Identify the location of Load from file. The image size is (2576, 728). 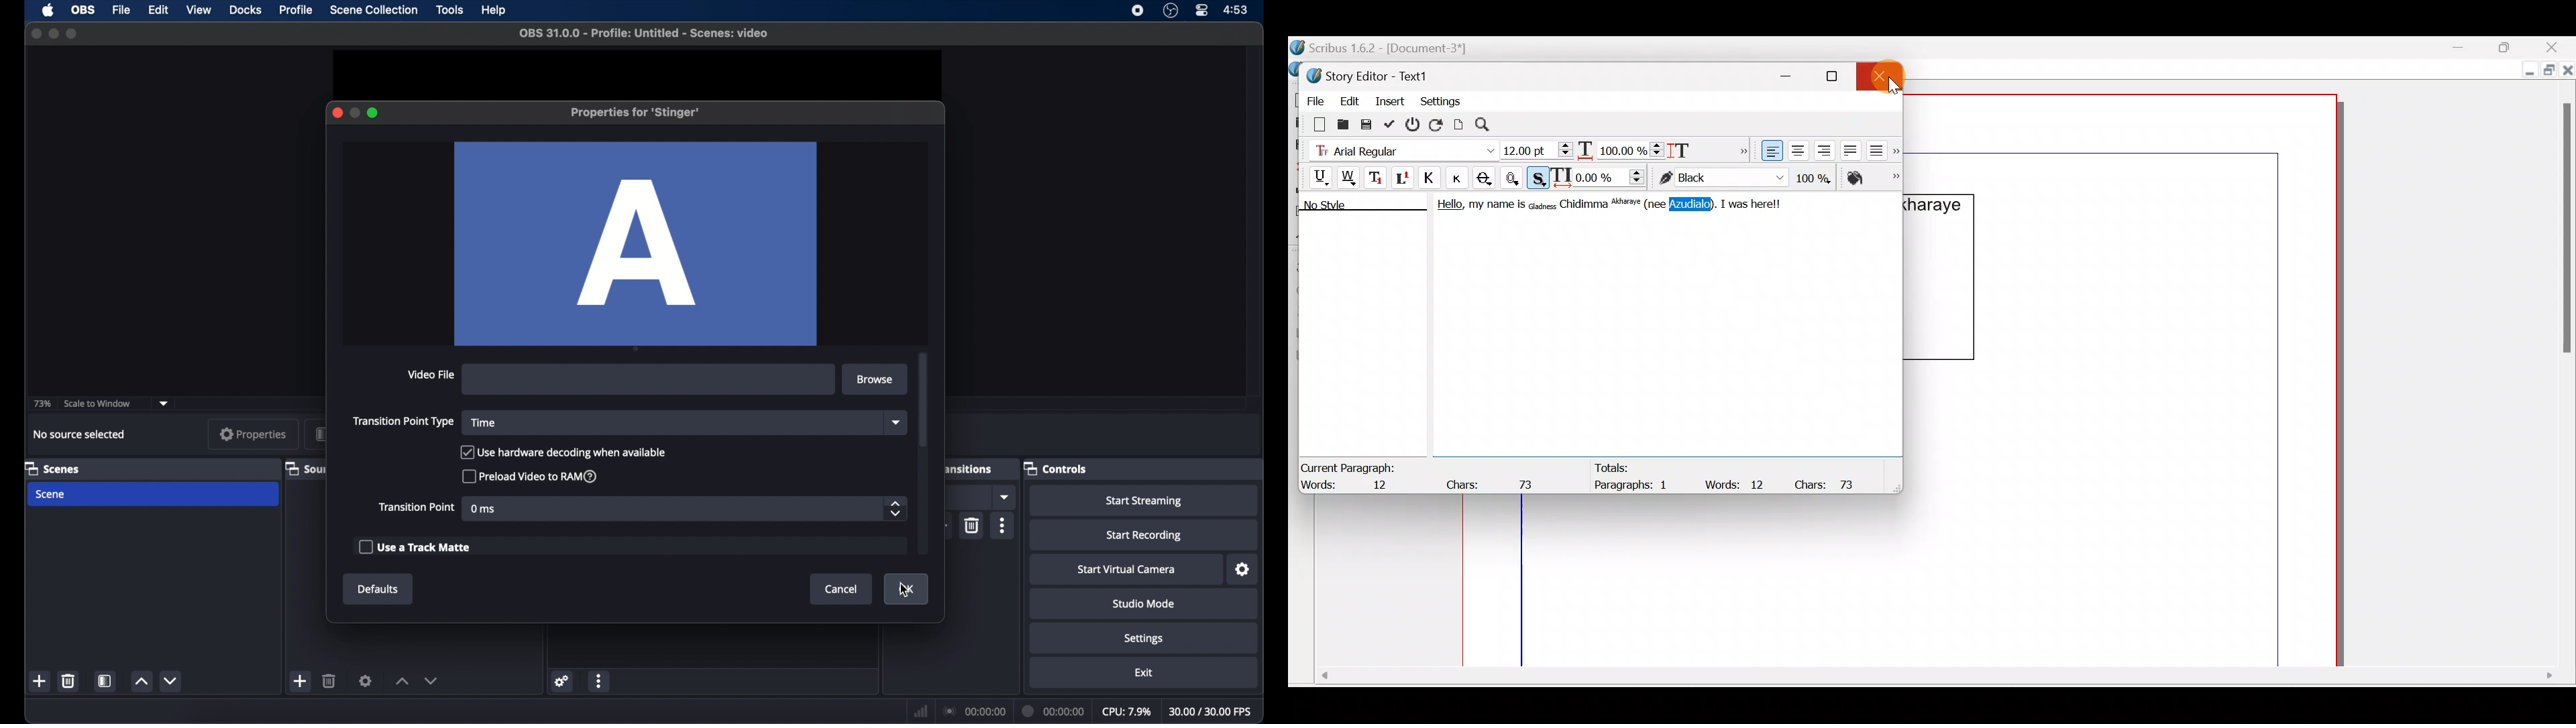
(1342, 123).